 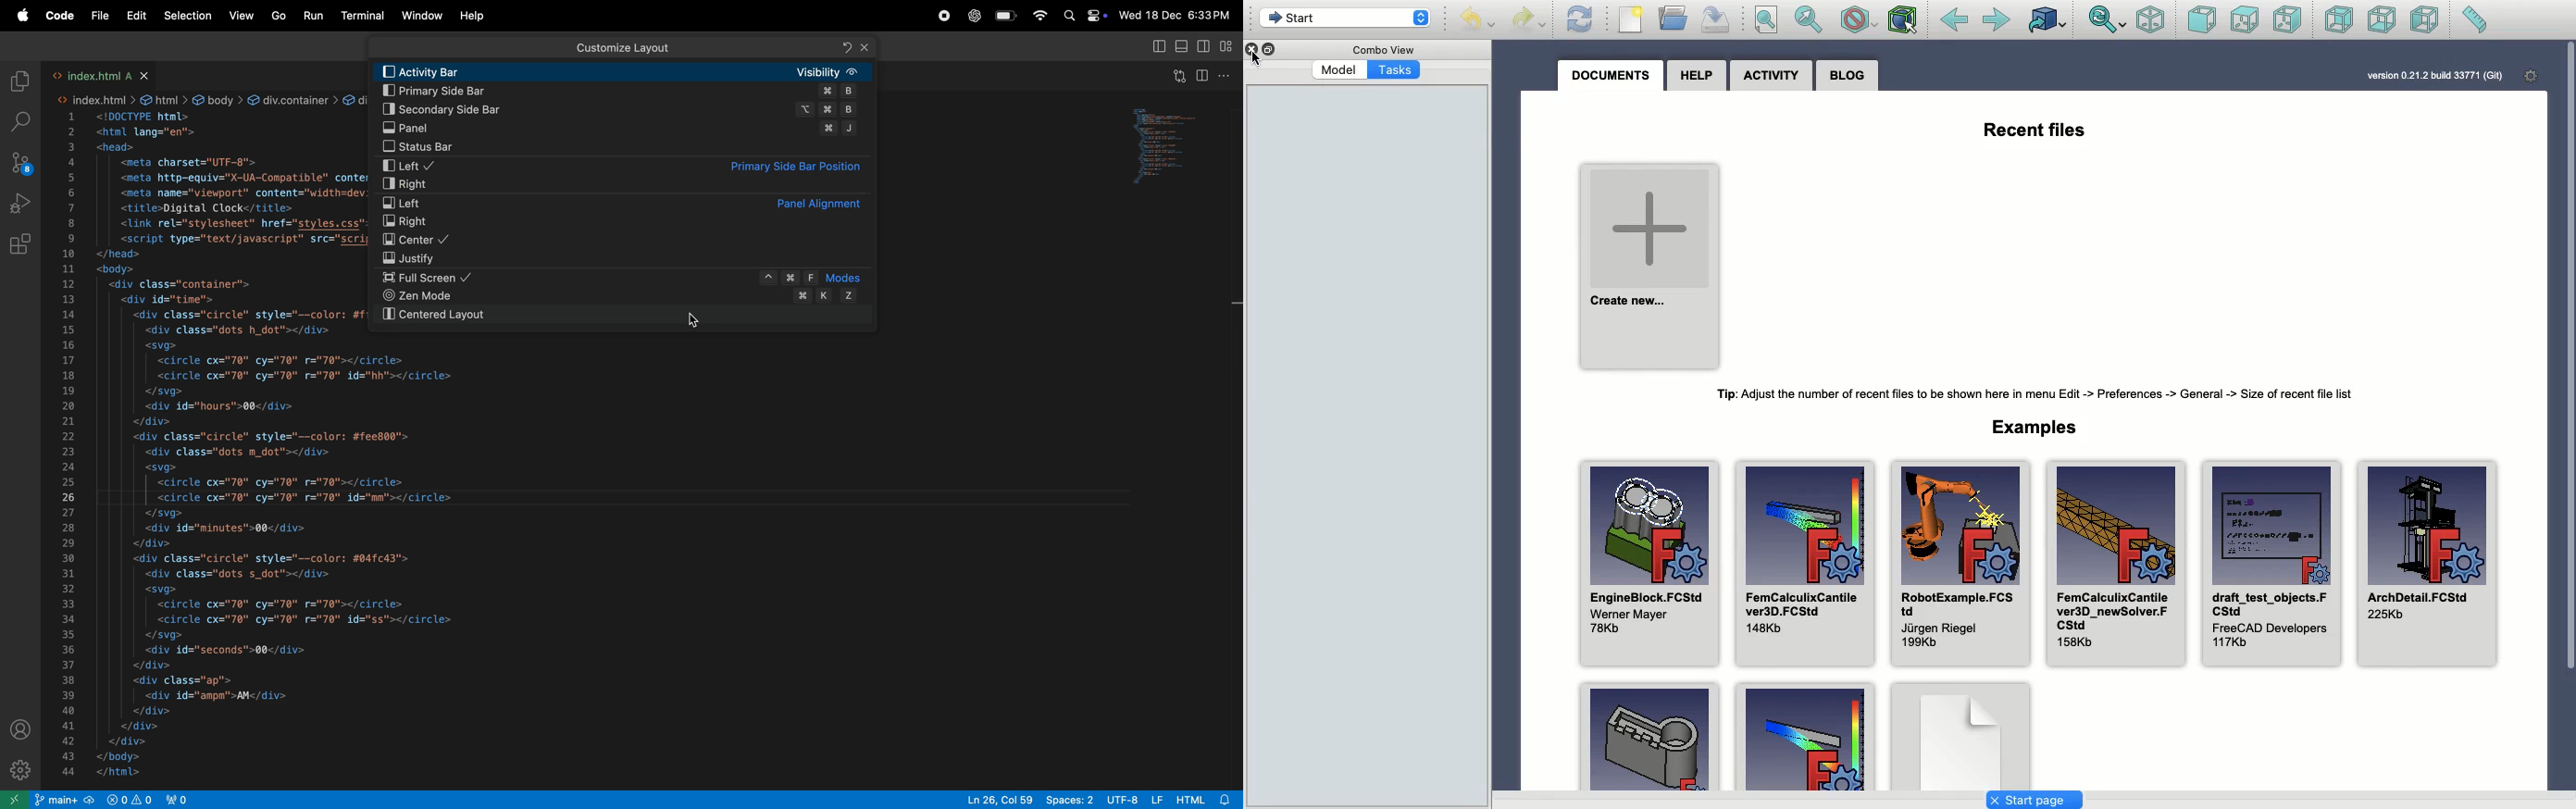 What do you see at coordinates (2246, 19) in the screenshot?
I see `Top` at bounding box center [2246, 19].